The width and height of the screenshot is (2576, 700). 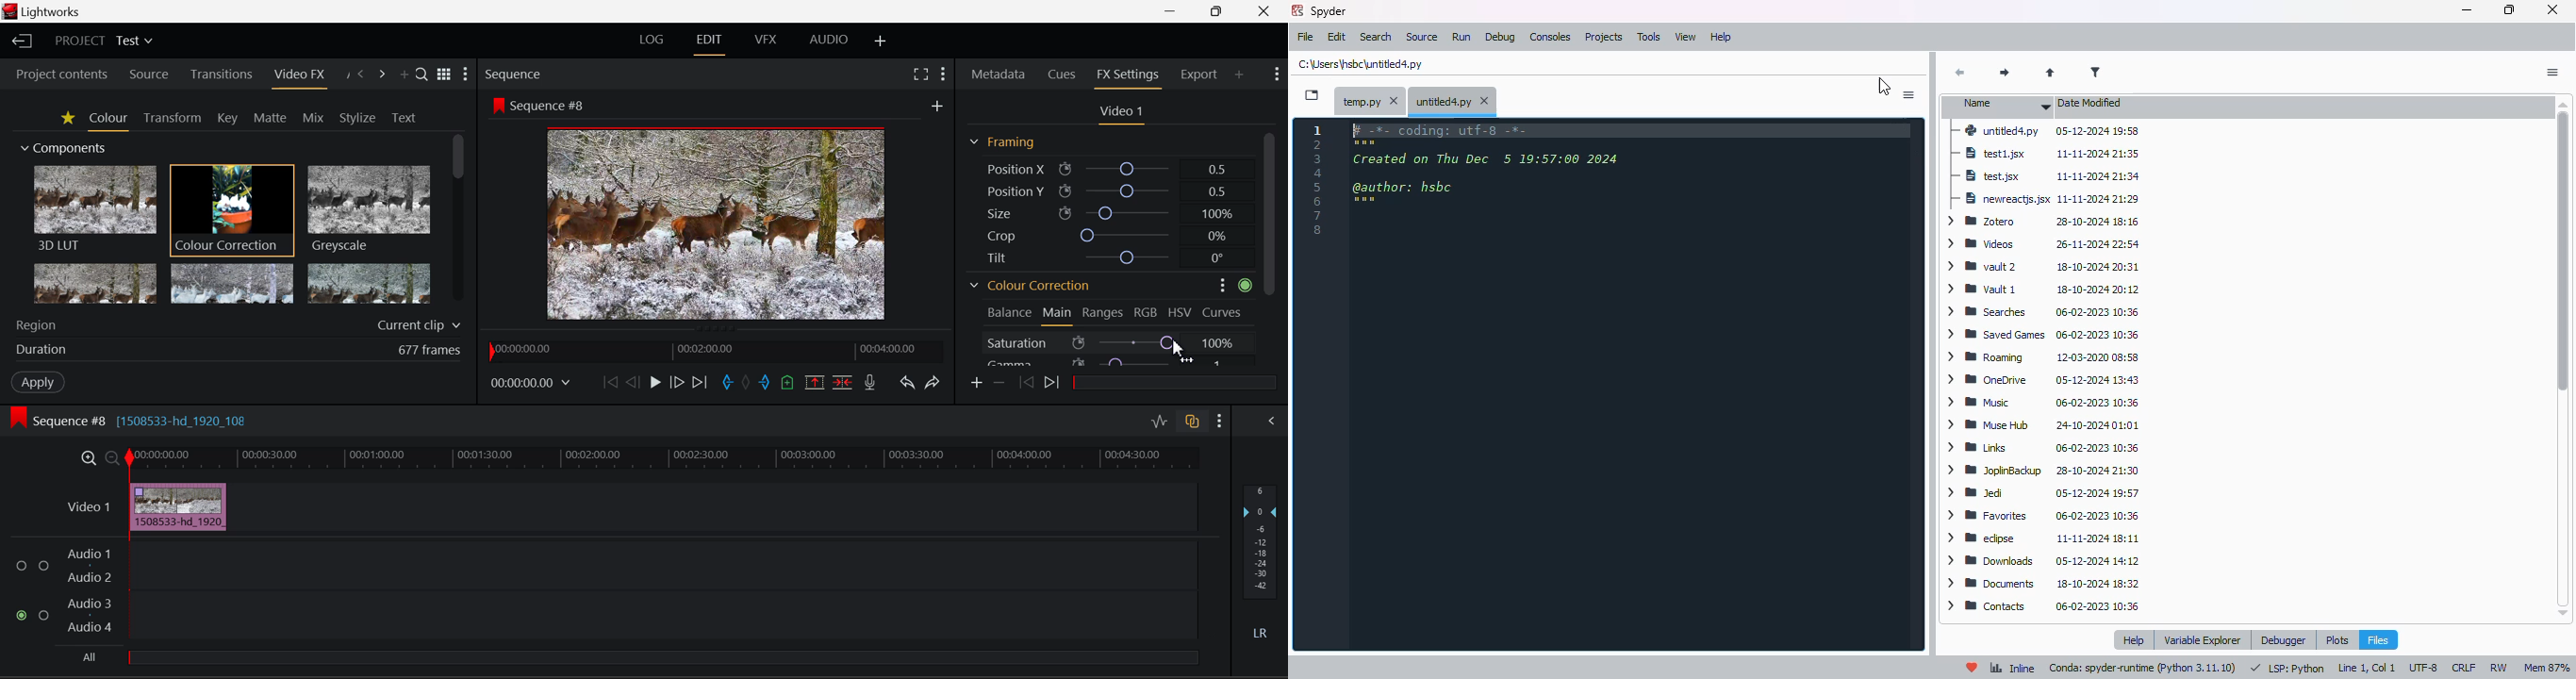 What do you see at coordinates (46, 11) in the screenshot?
I see `Window Title` at bounding box center [46, 11].